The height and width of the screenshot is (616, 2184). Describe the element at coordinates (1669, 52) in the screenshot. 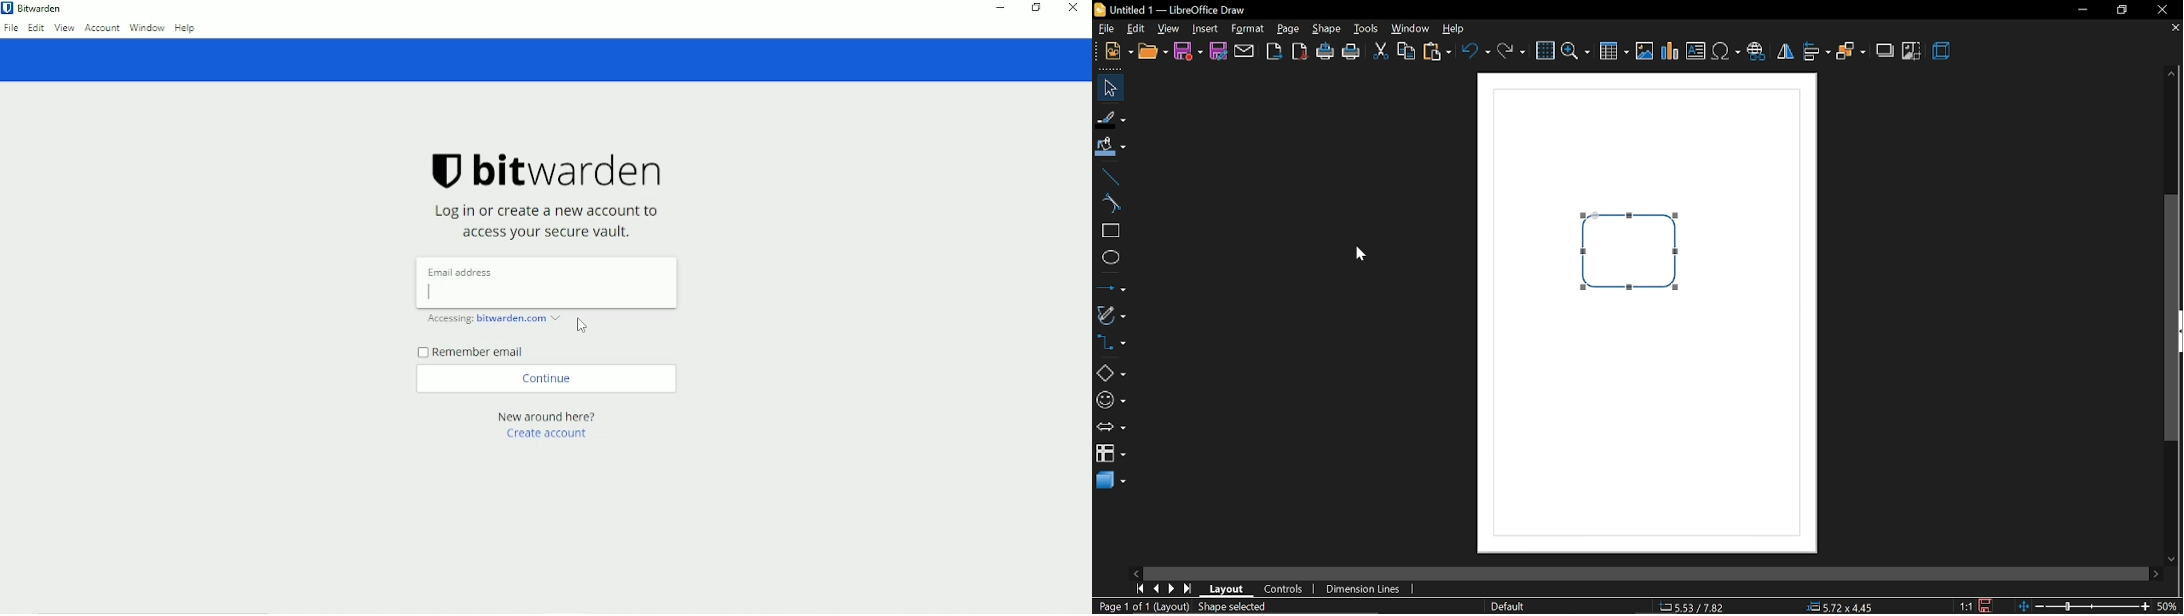

I see `insert chart` at that location.